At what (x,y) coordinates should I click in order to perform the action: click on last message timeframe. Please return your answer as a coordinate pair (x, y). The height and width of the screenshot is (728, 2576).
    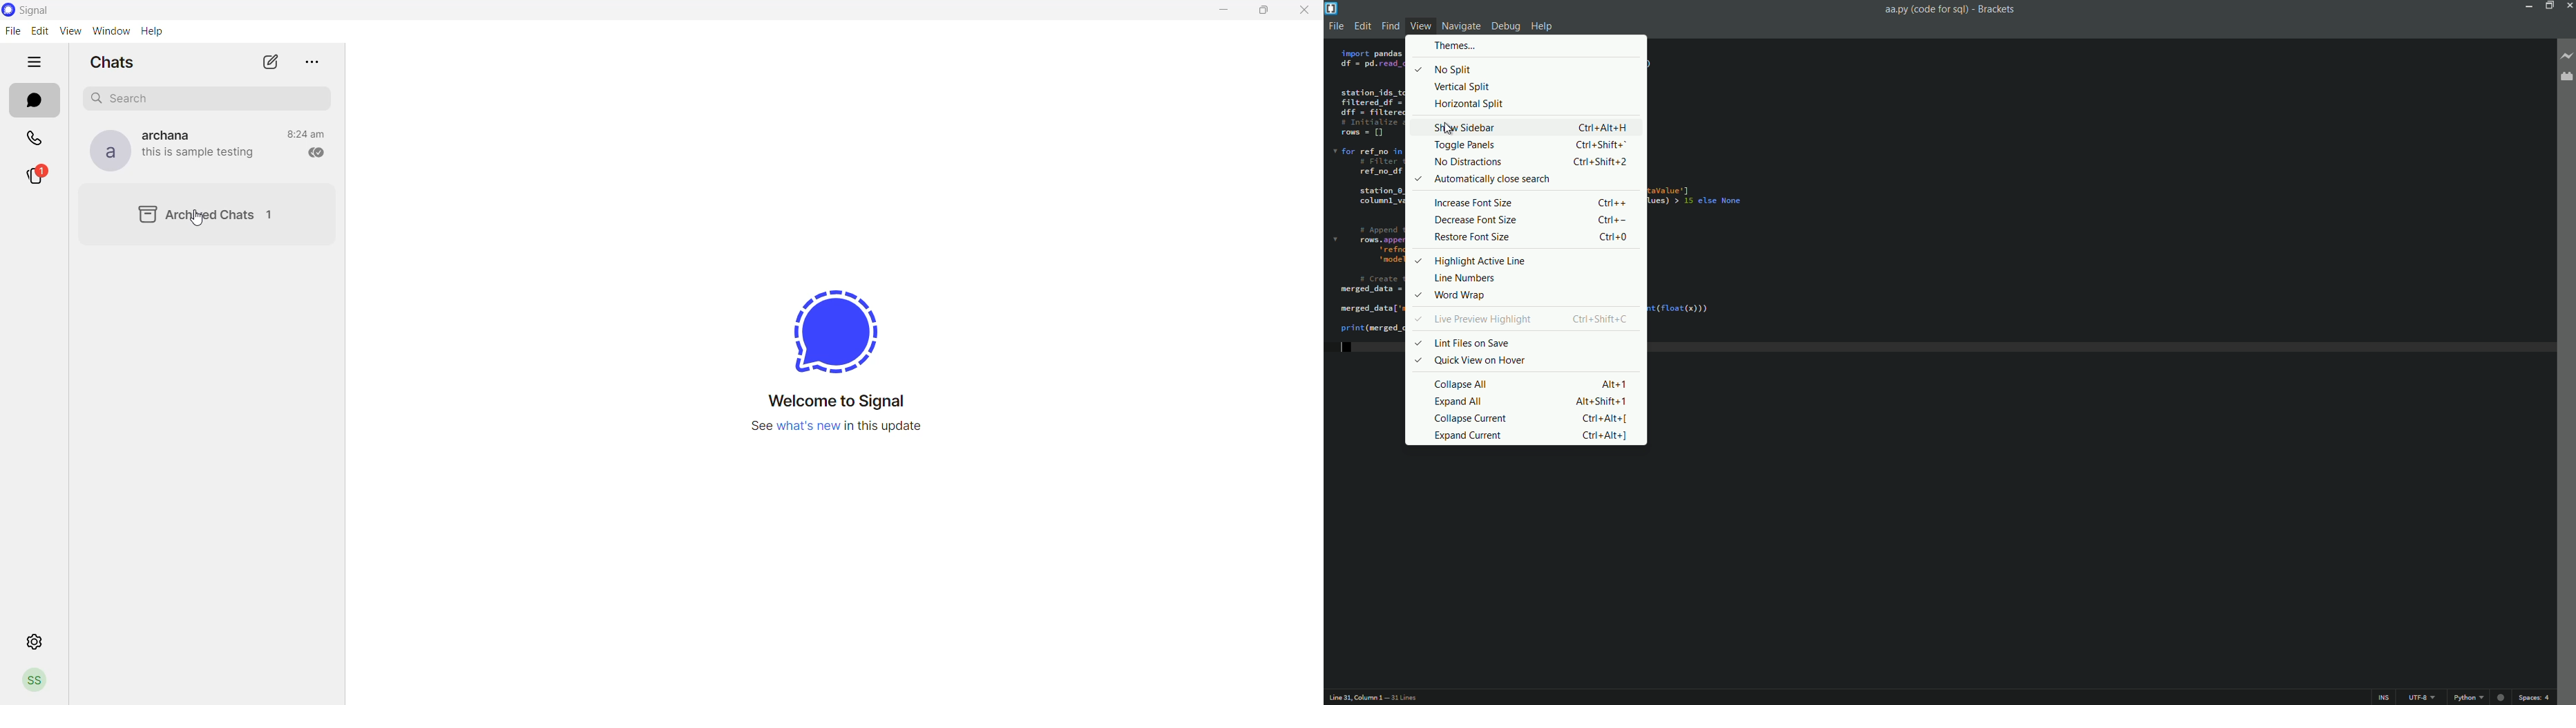
    Looking at the image, I should click on (306, 133).